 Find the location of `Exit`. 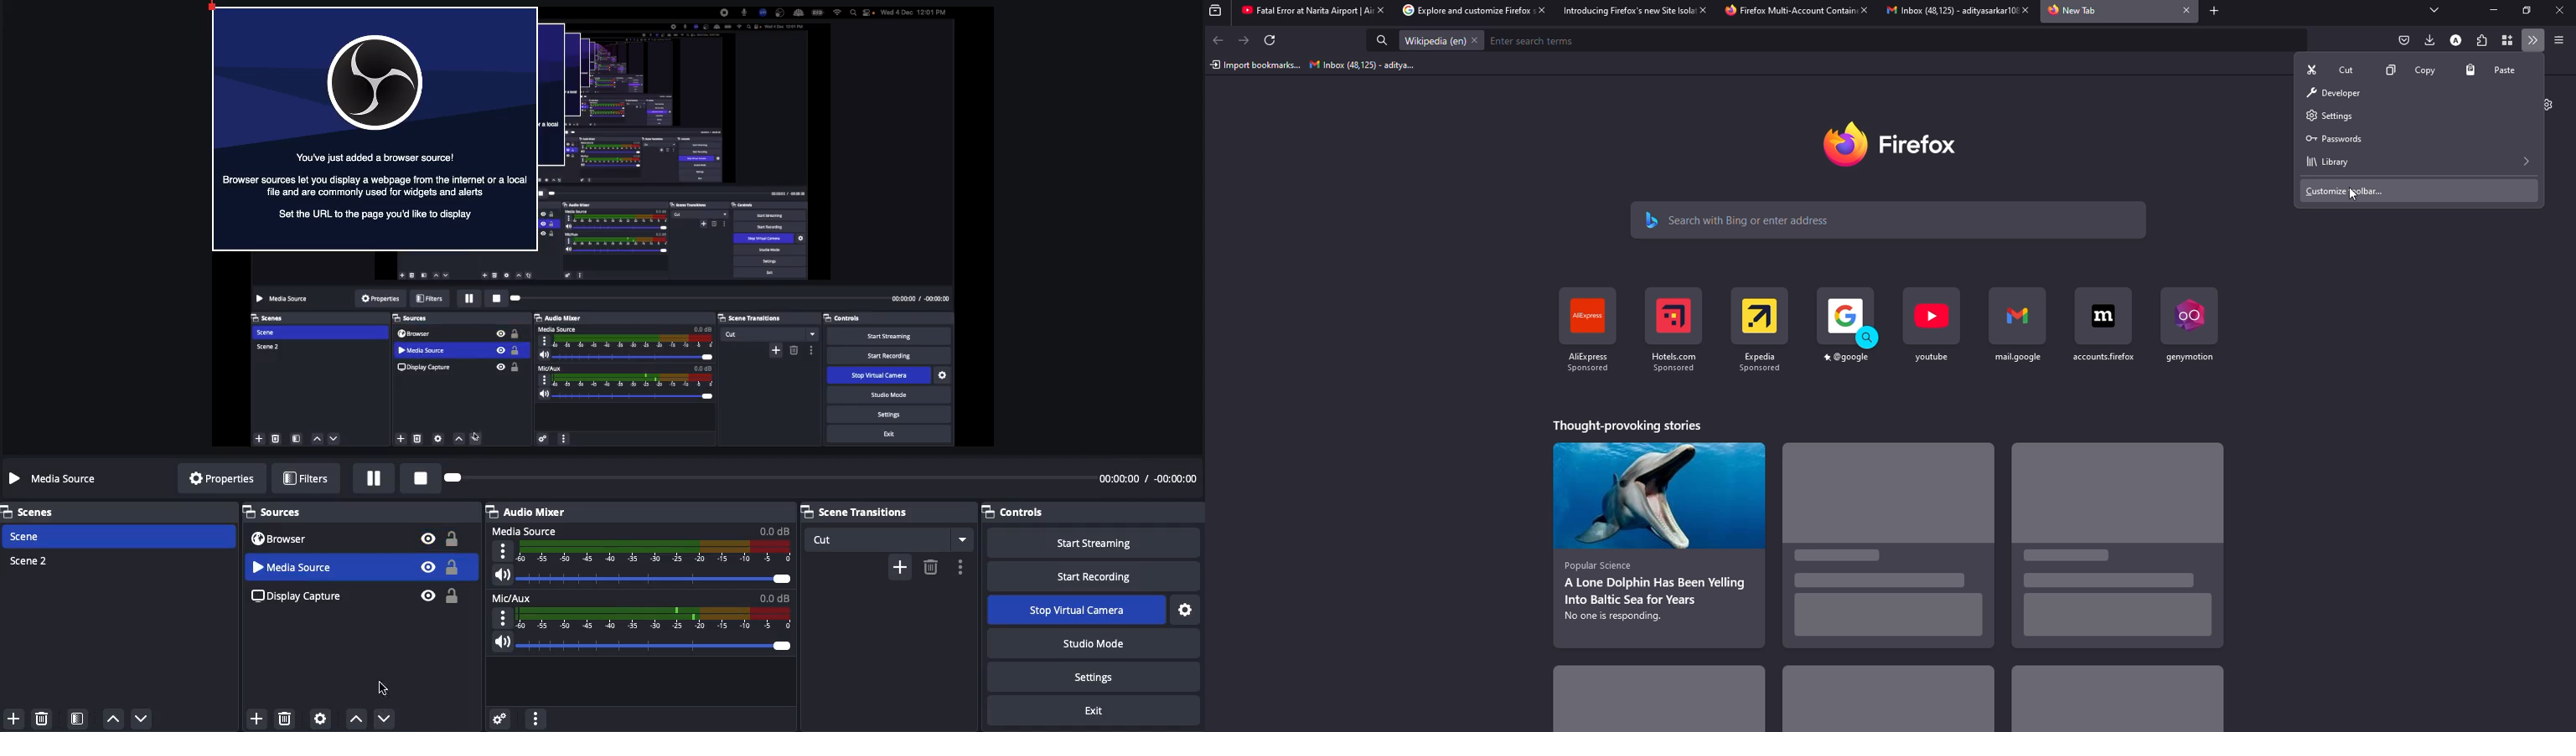

Exit is located at coordinates (1099, 711).